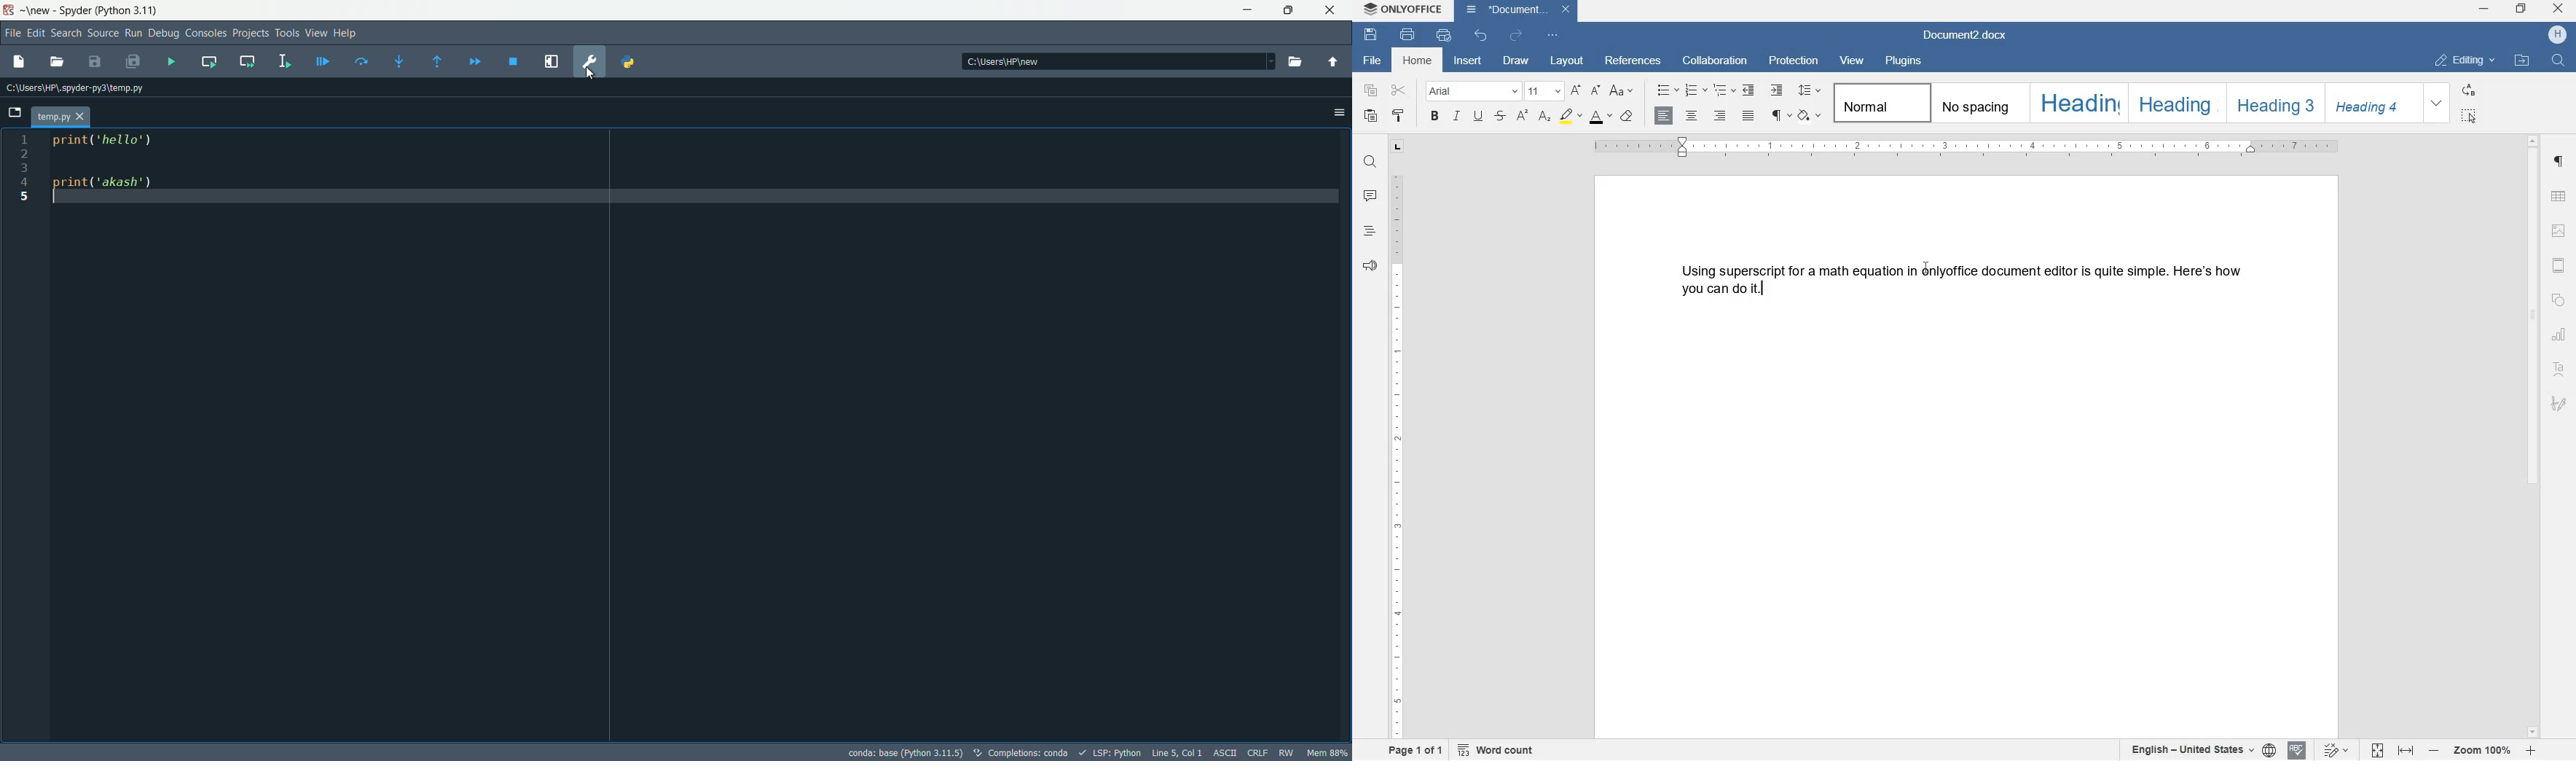 The image size is (2576, 784). What do you see at coordinates (317, 34) in the screenshot?
I see `view menu` at bounding box center [317, 34].